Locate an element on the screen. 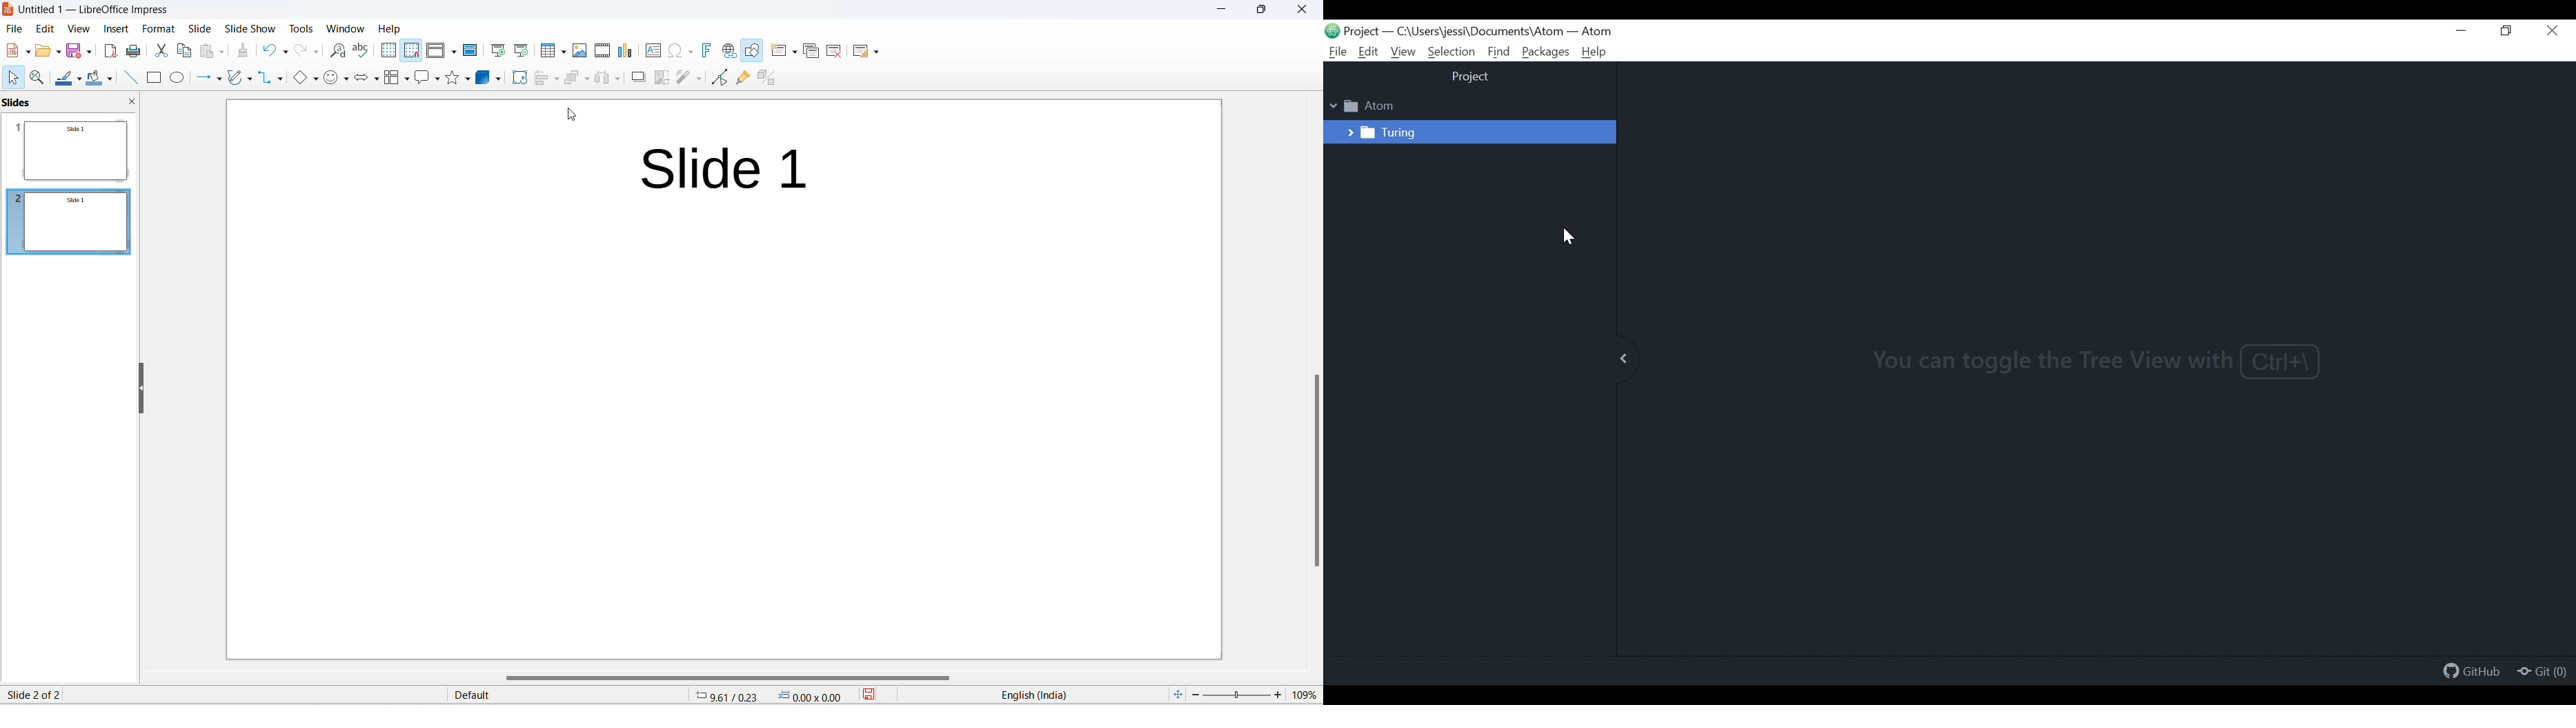  Crop image is located at coordinates (659, 80).